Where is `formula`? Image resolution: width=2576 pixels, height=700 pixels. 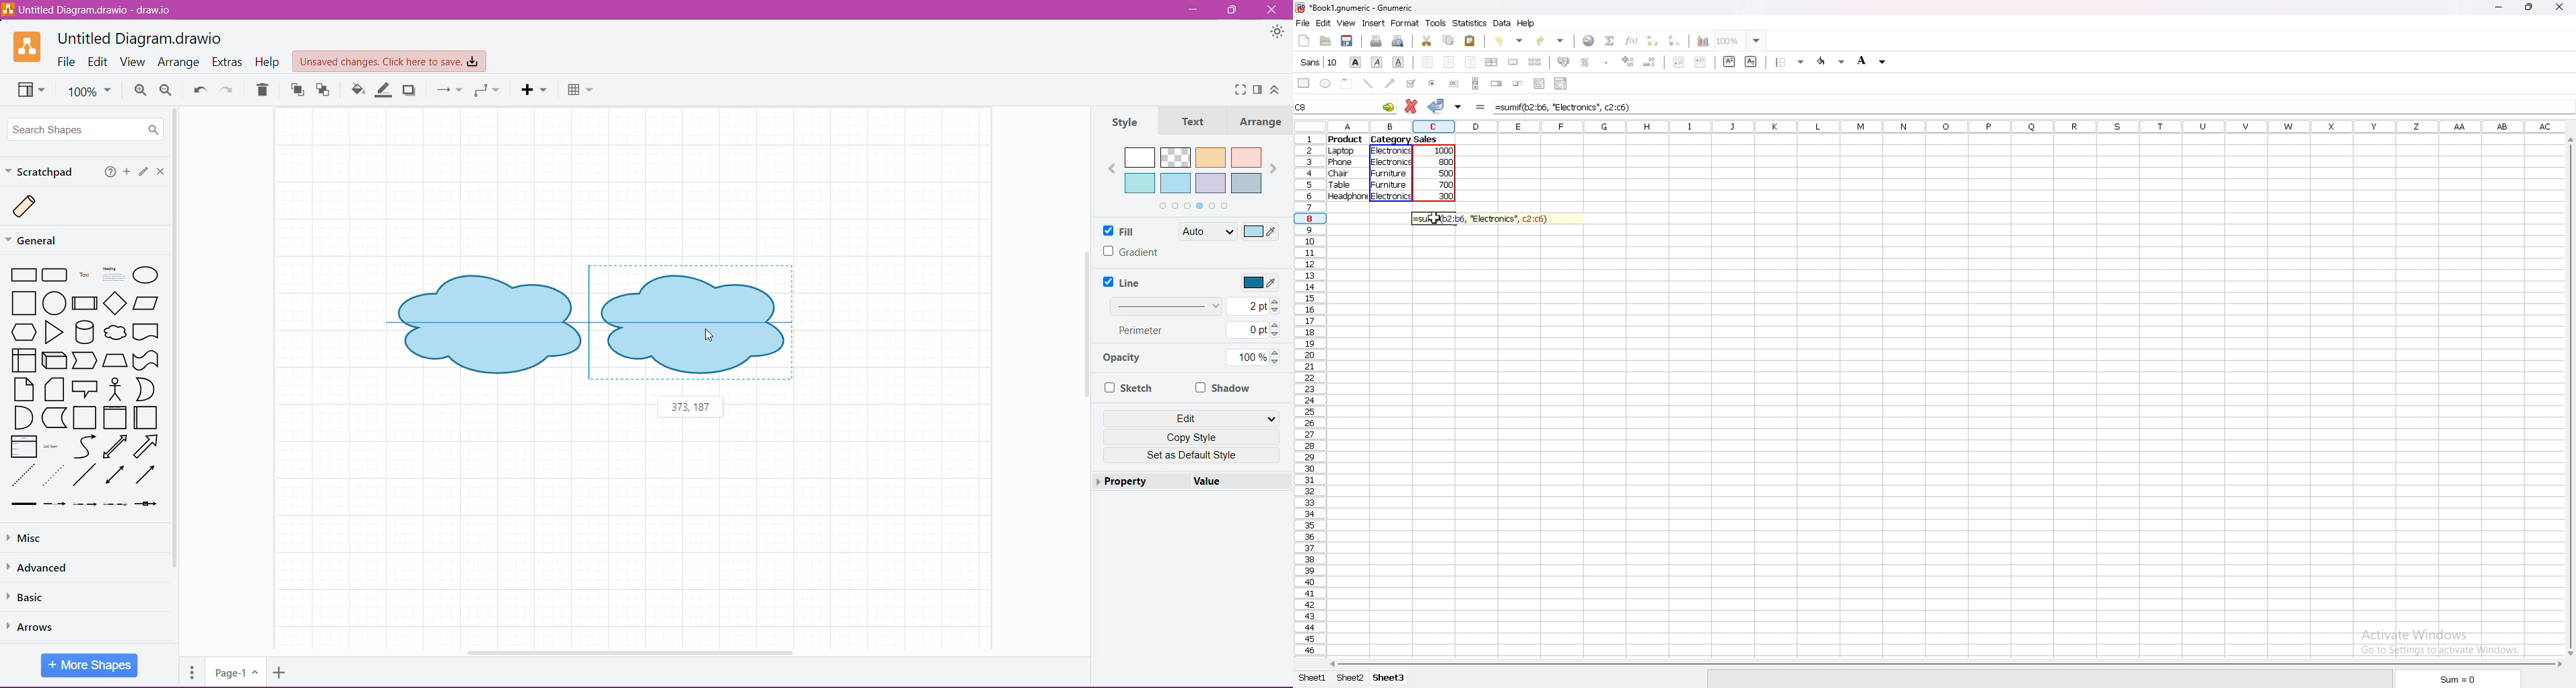
formula is located at coordinates (1481, 106).